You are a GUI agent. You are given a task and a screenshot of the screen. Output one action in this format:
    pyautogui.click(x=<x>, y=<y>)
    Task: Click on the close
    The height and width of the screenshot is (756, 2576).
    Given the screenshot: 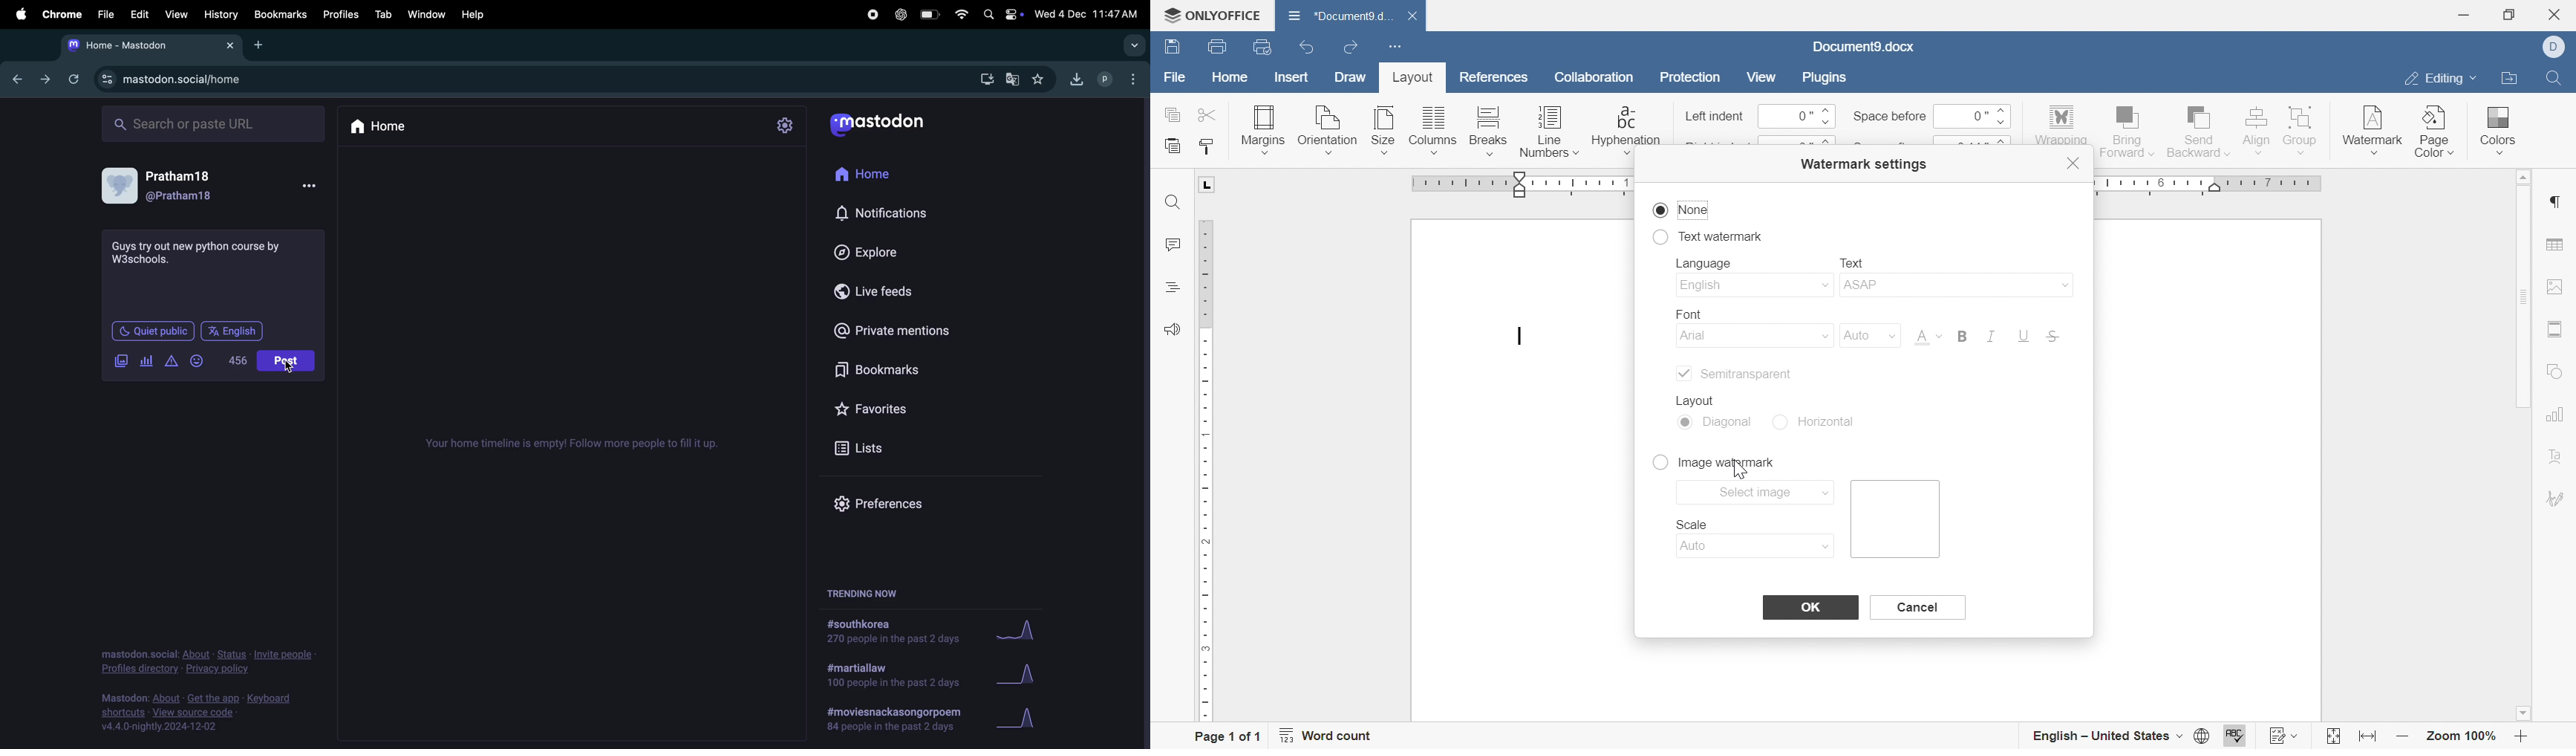 What is the action you would take?
    pyautogui.click(x=1420, y=17)
    